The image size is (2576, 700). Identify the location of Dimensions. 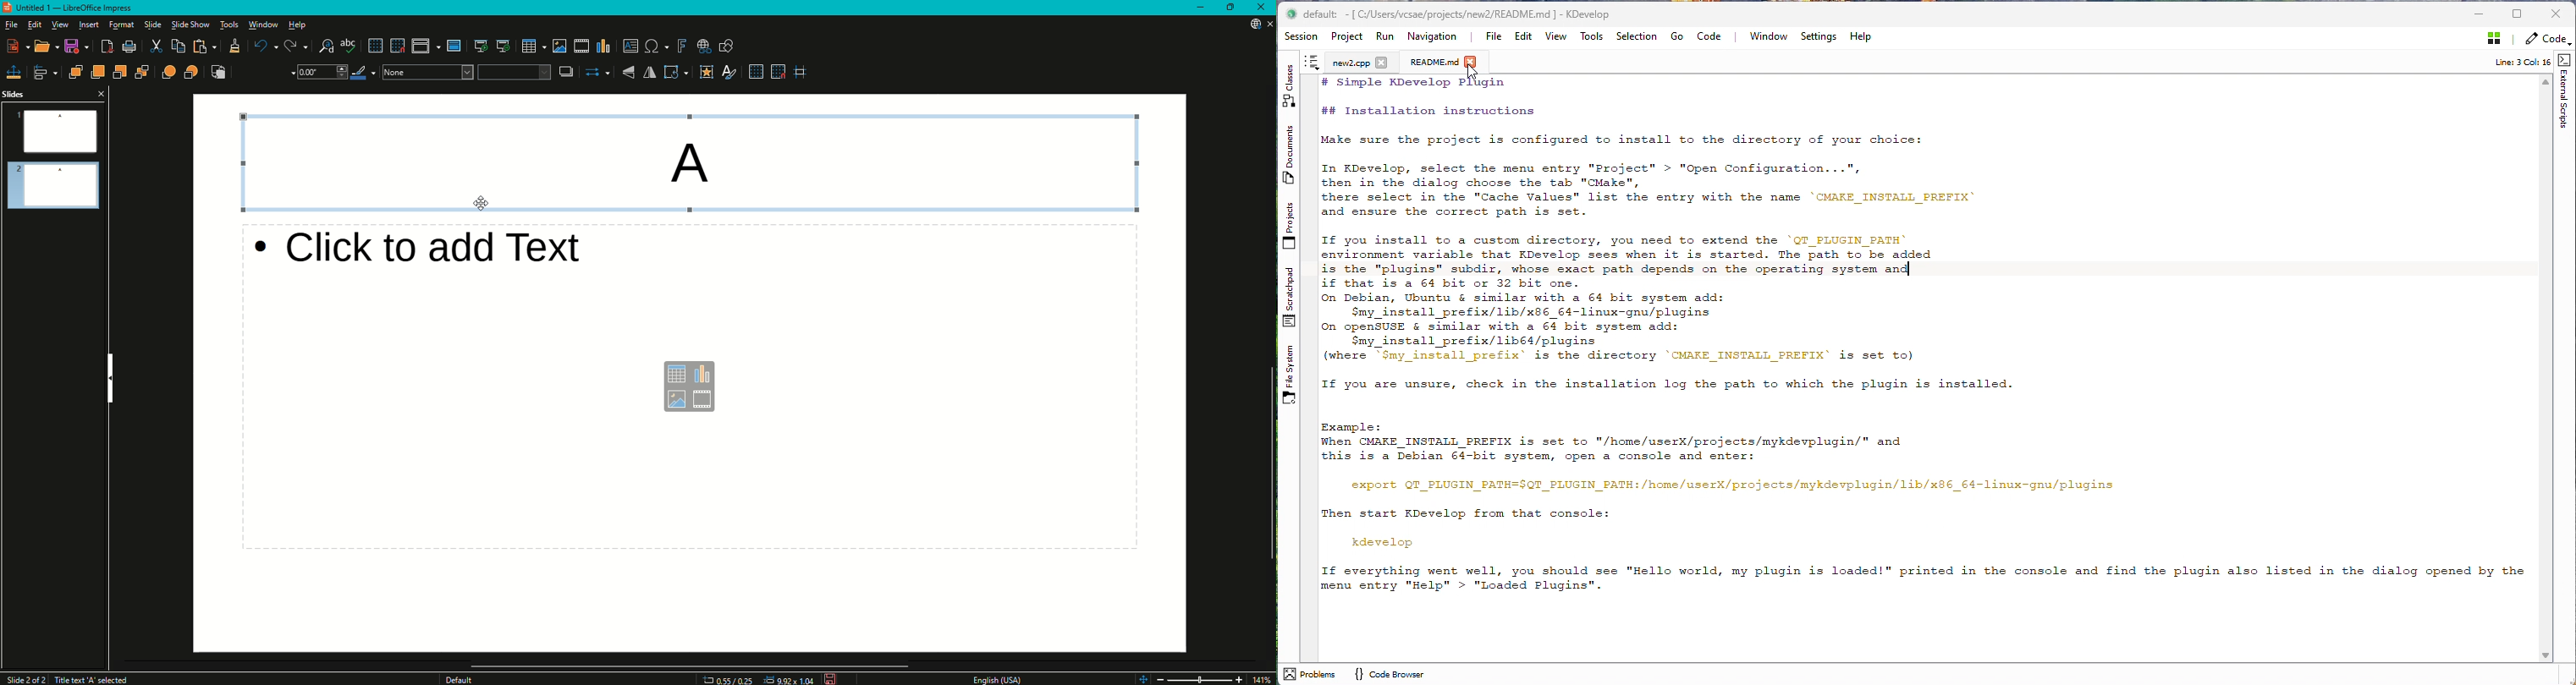
(757, 680).